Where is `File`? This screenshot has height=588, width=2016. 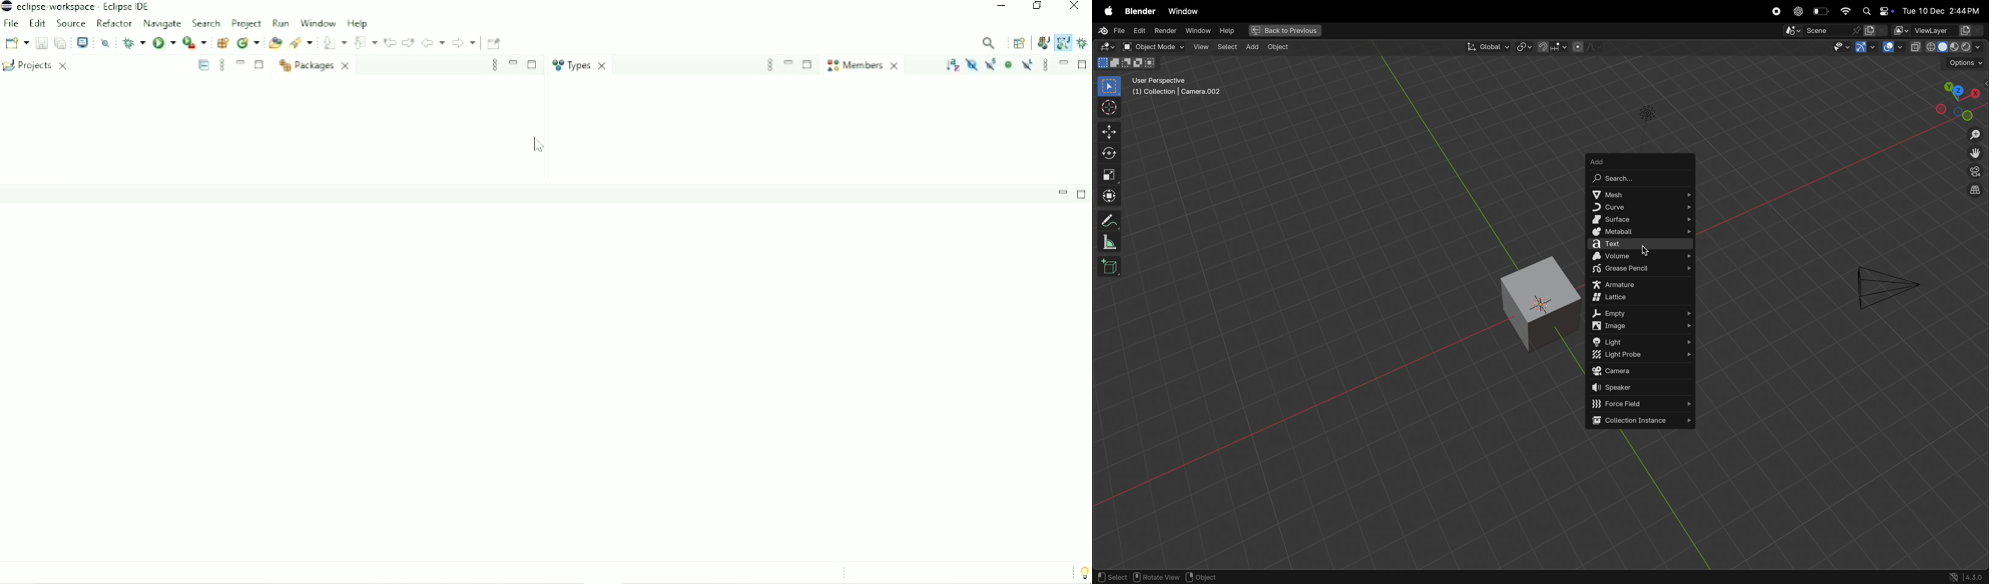 File is located at coordinates (11, 24).